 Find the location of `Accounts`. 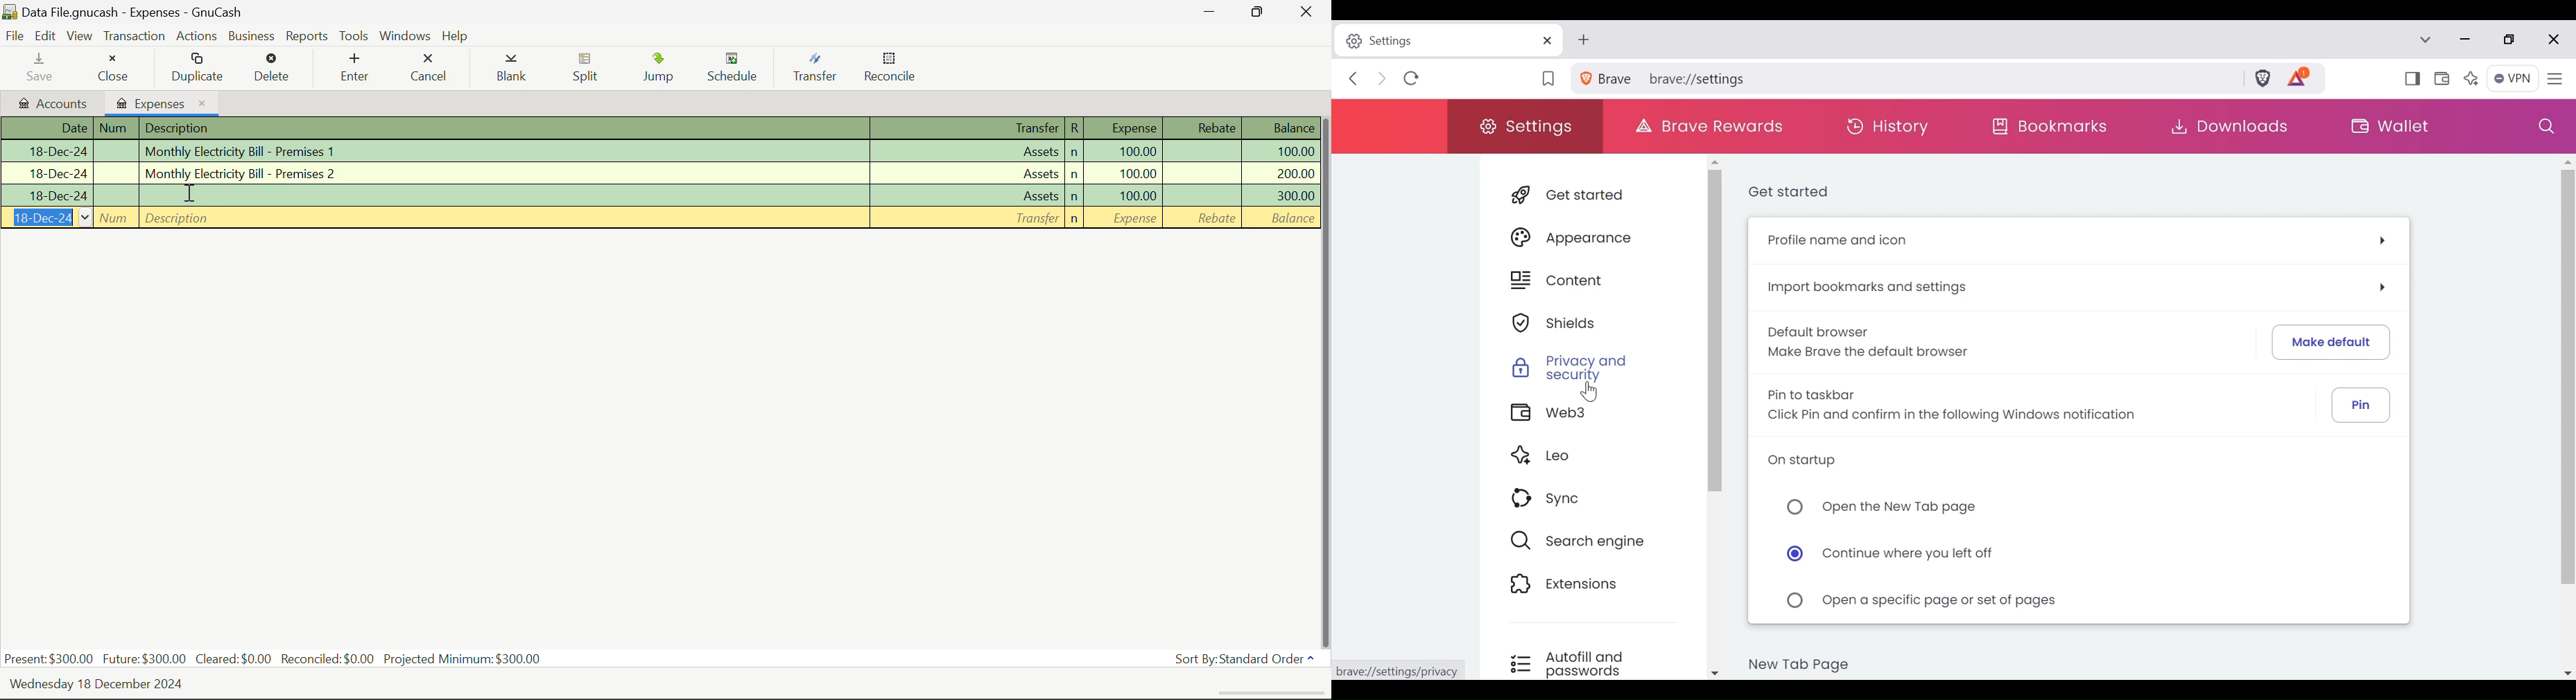

Accounts is located at coordinates (50, 103).